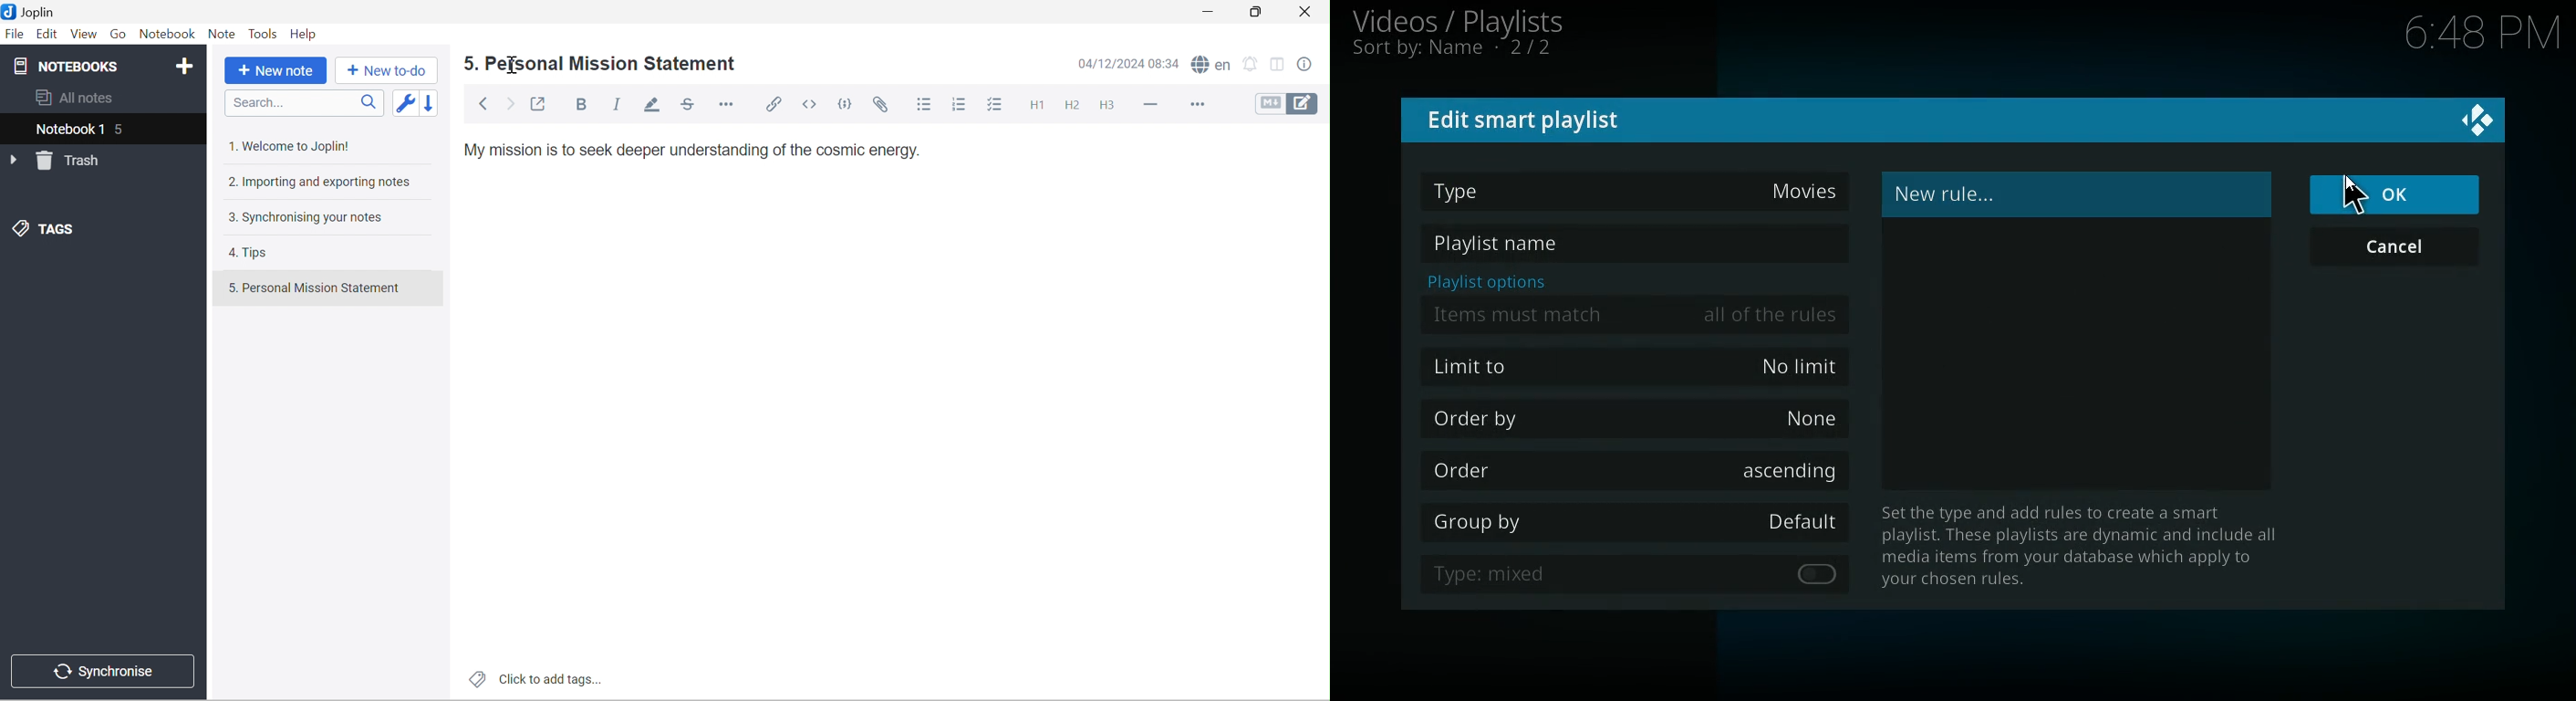 This screenshot has height=728, width=2576. Describe the element at coordinates (323, 183) in the screenshot. I see `2. Importing and exporting notes` at that location.